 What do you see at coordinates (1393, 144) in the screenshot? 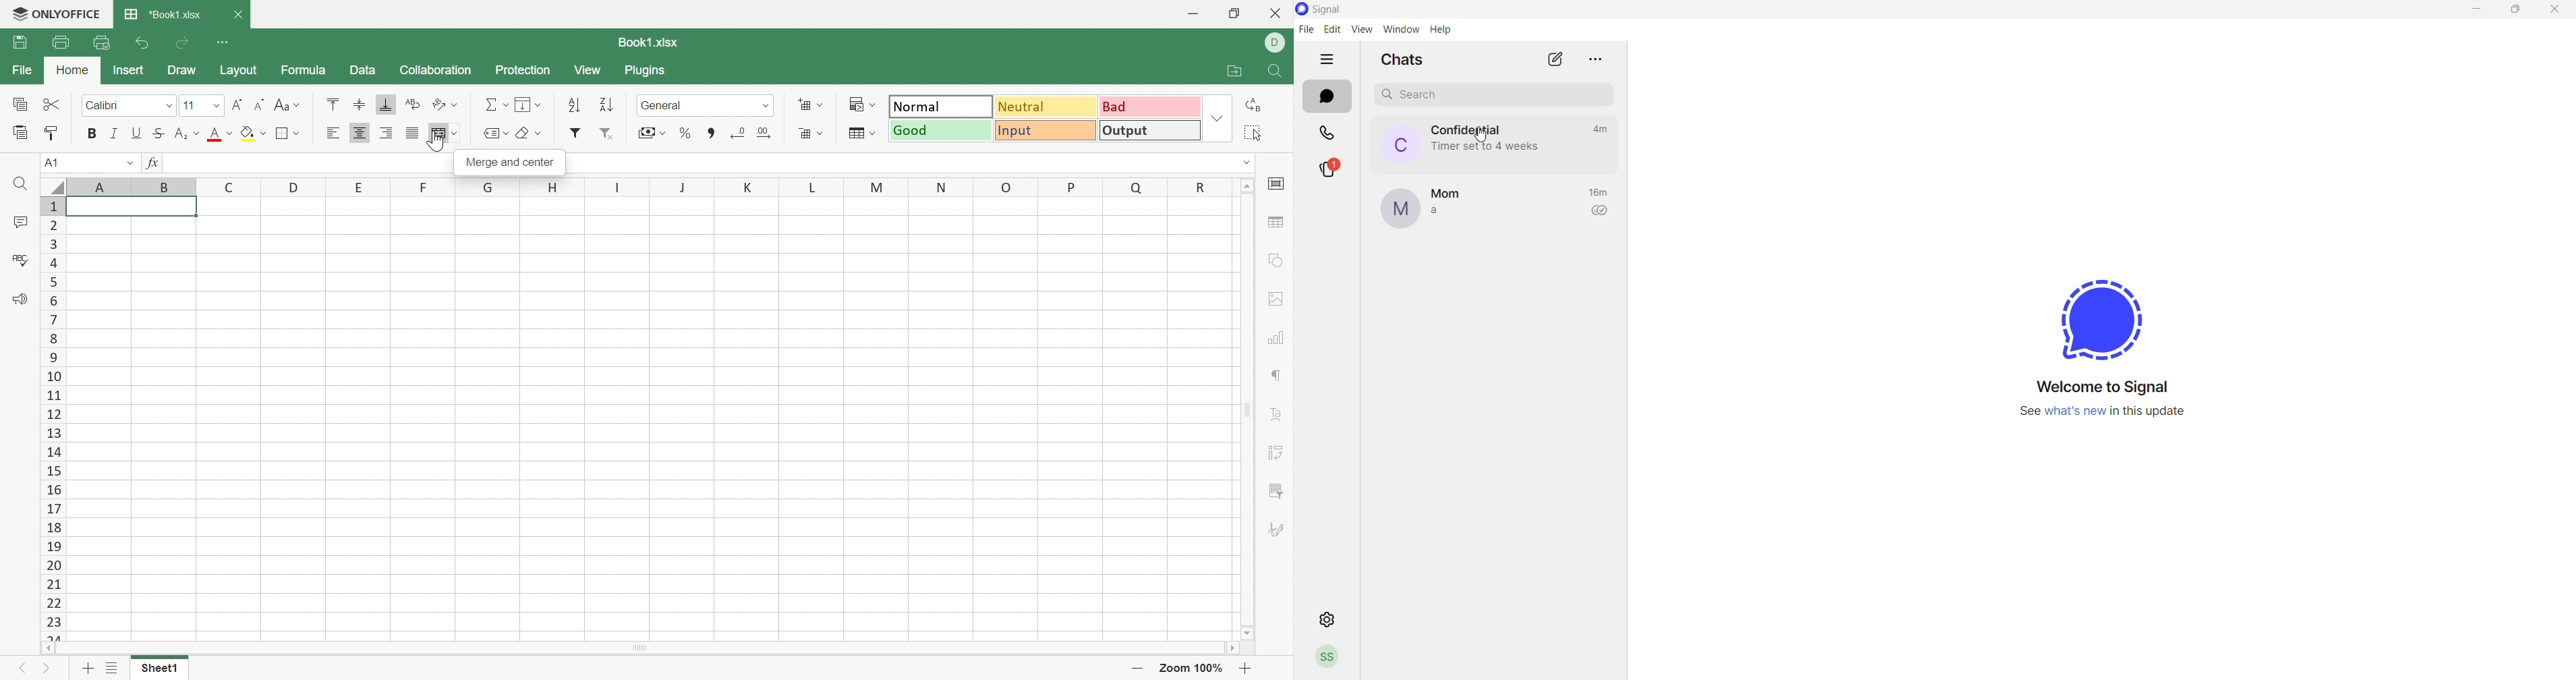
I see `profile picture` at bounding box center [1393, 144].